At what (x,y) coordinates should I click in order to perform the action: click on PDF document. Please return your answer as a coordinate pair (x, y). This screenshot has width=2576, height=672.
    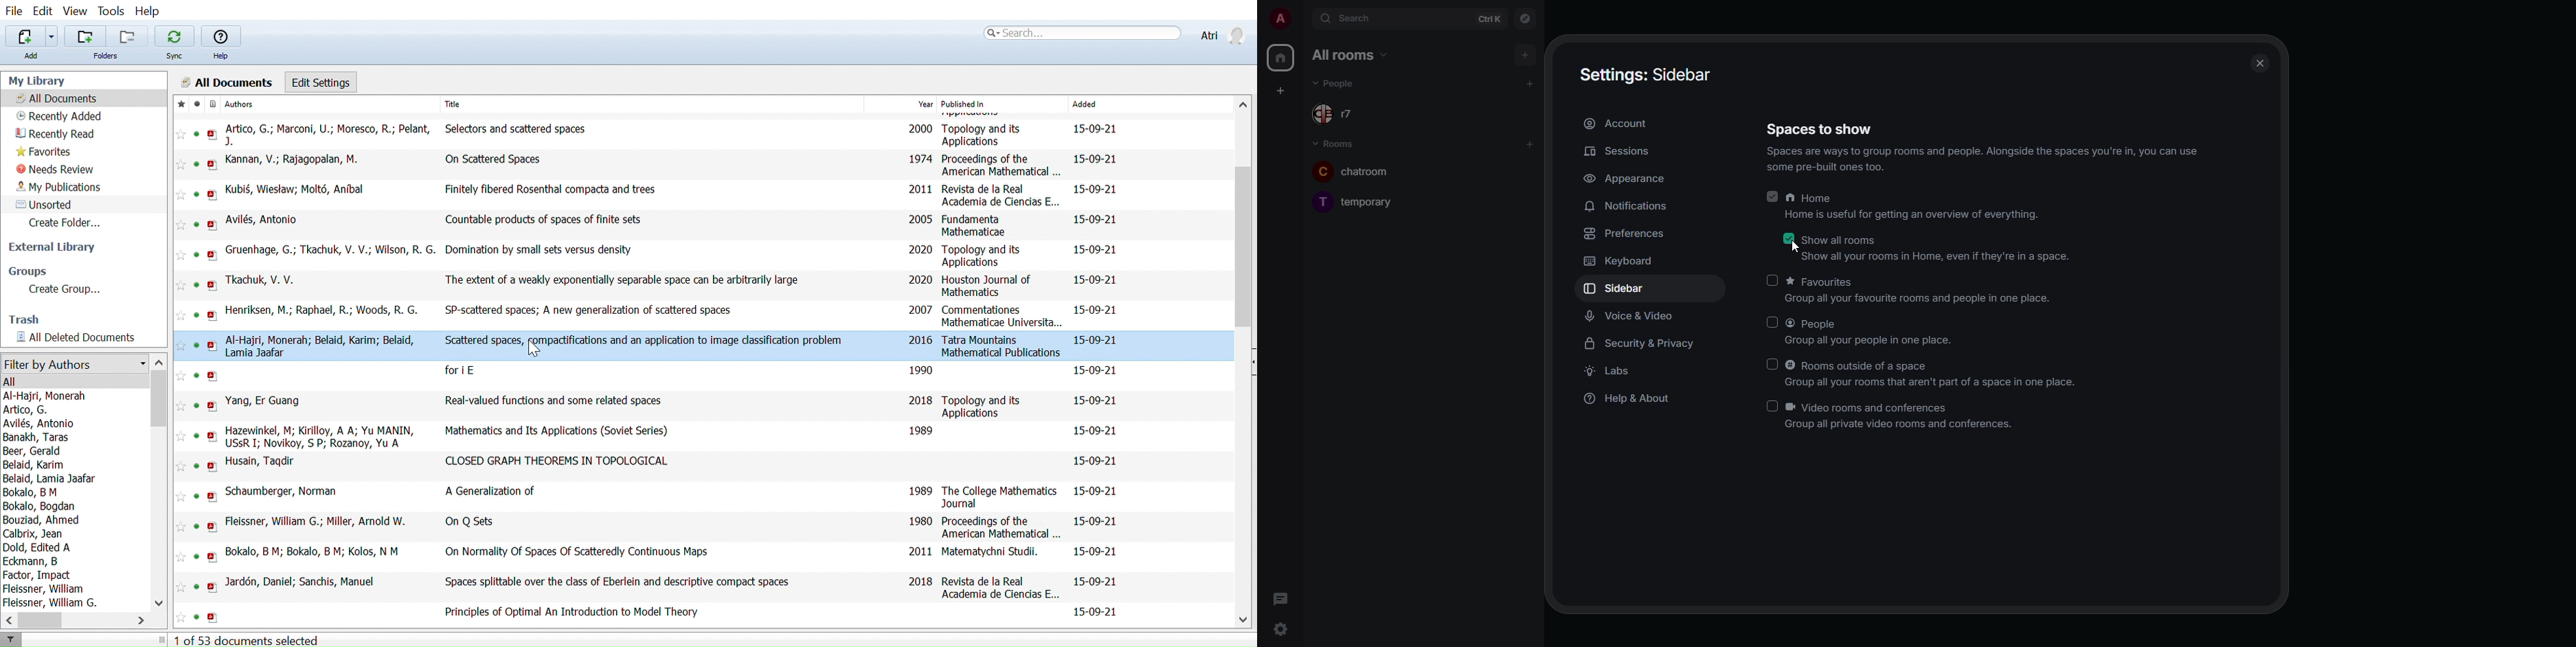
    Looking at the image, I should click on (213, 467).